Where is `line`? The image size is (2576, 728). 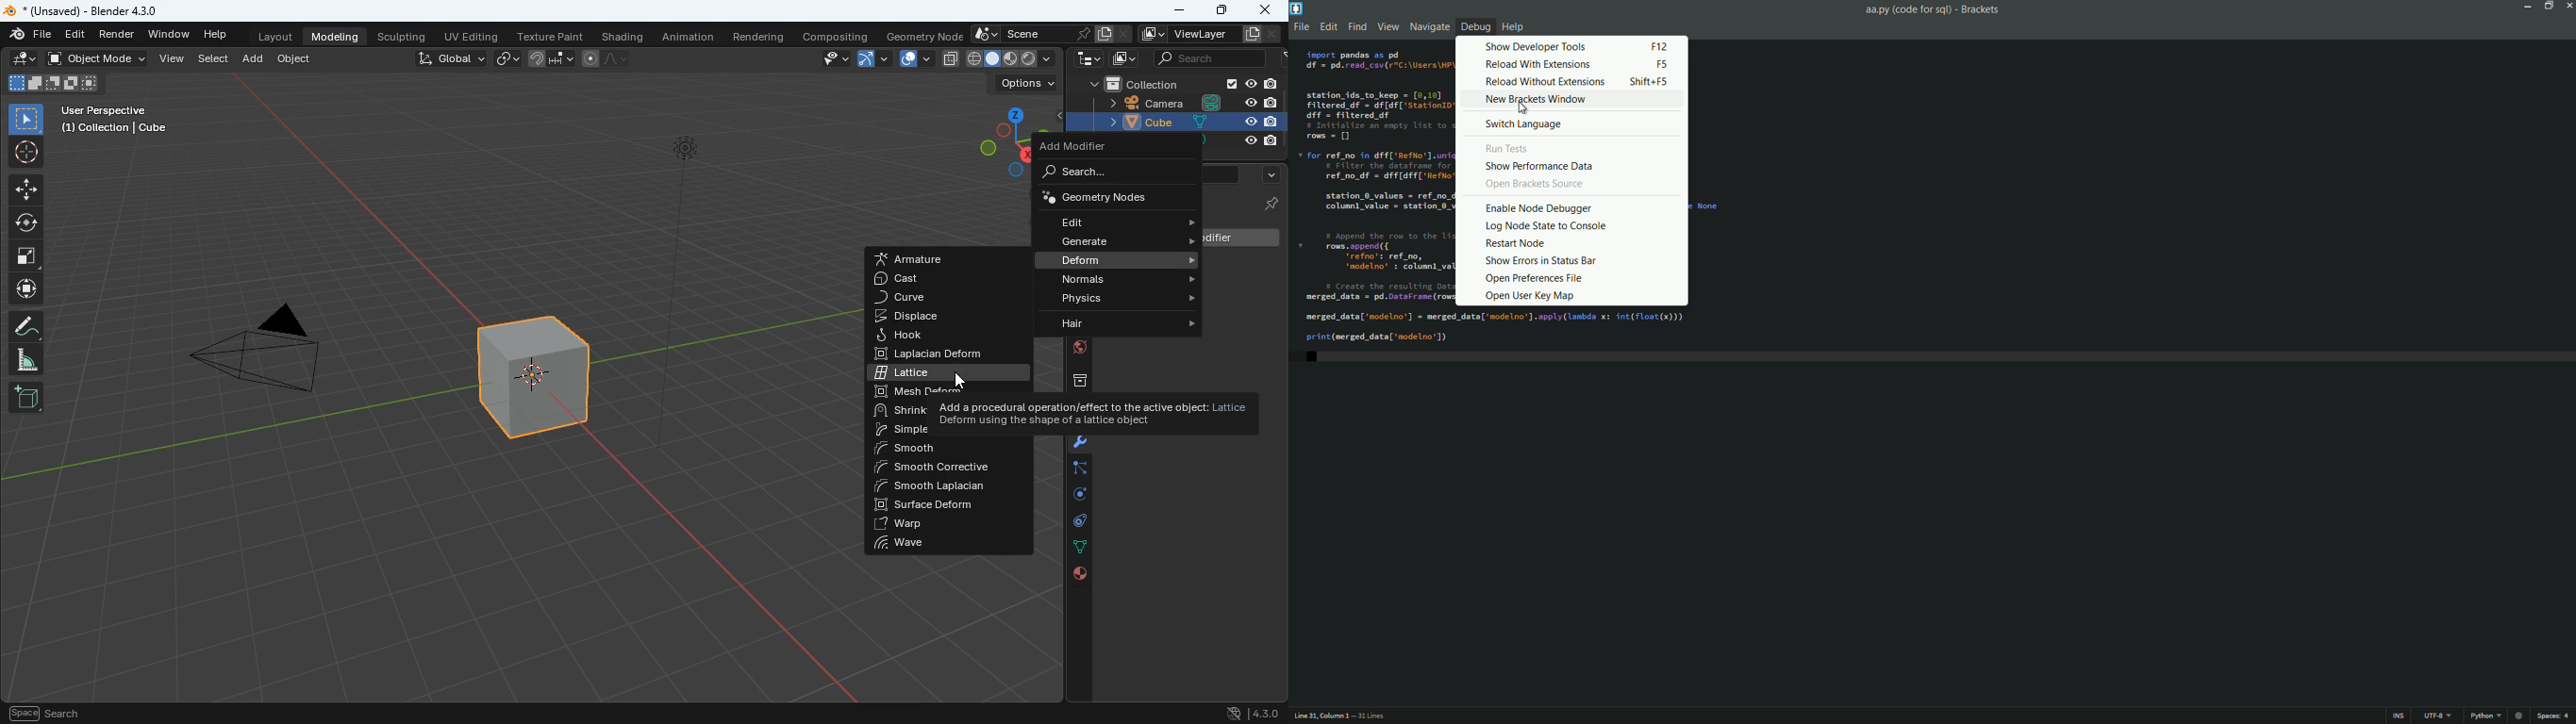
line is located at coordinates (608, 58).